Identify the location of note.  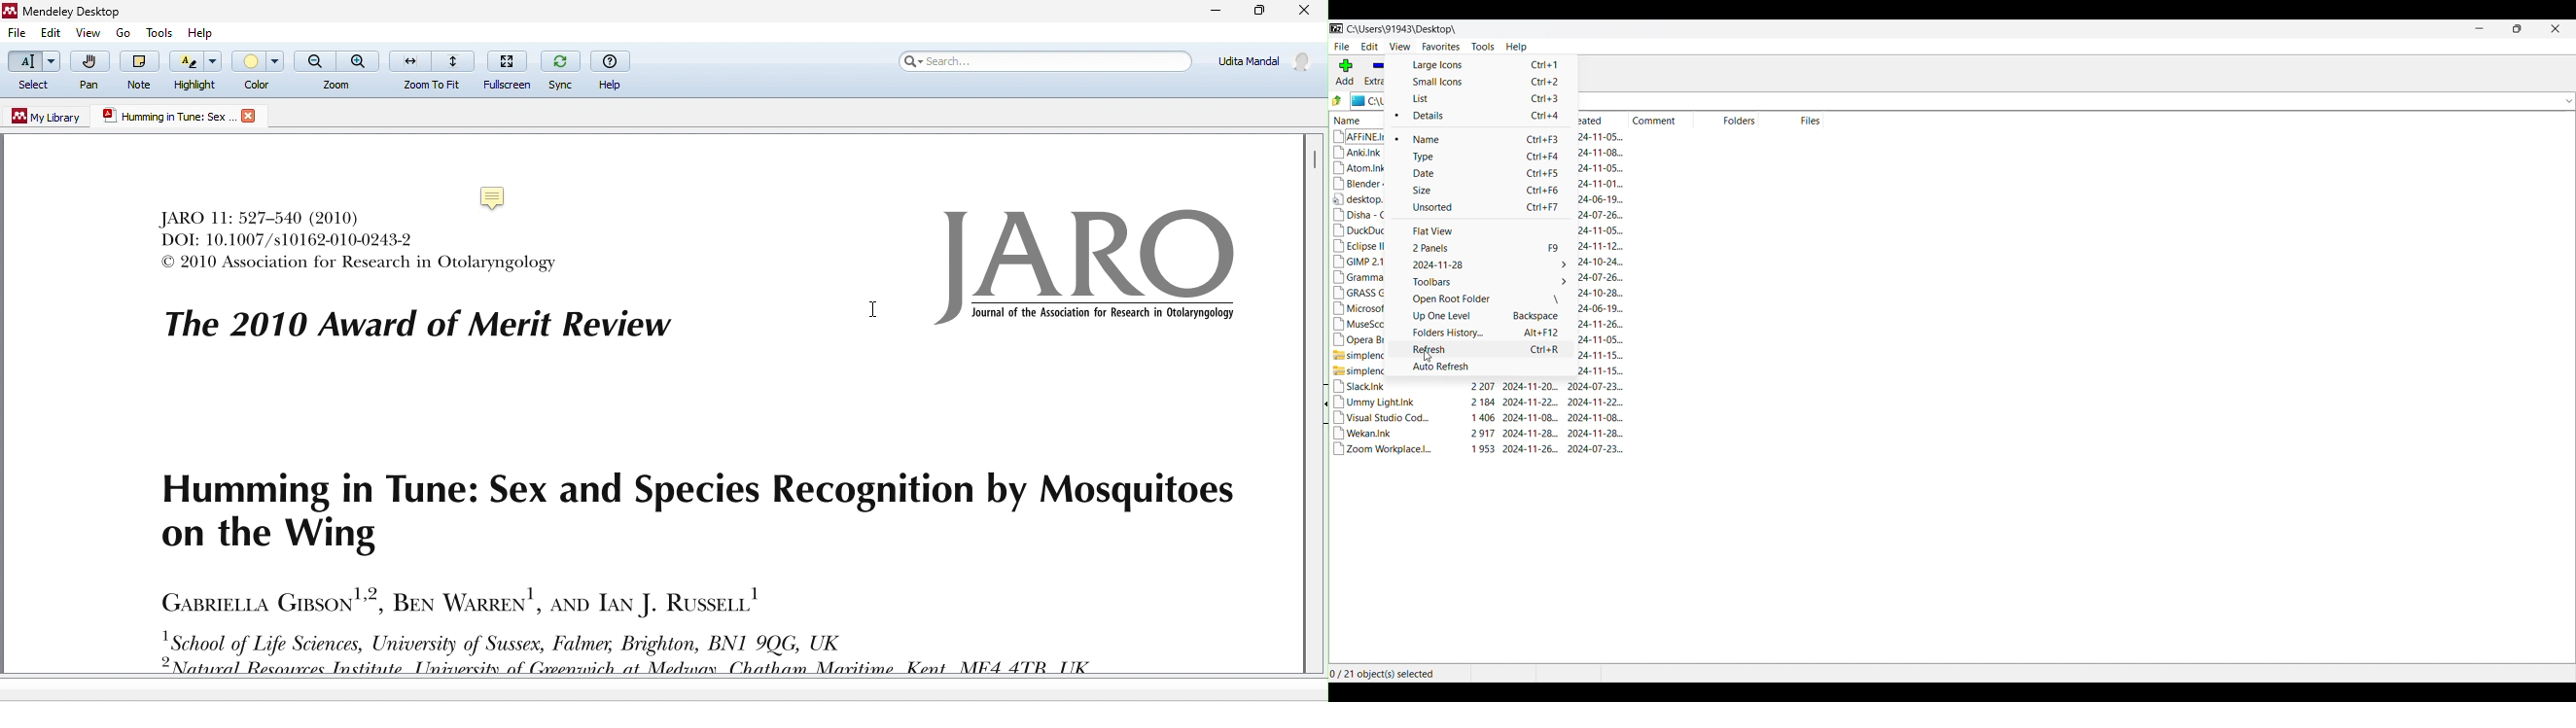
(141, 70).